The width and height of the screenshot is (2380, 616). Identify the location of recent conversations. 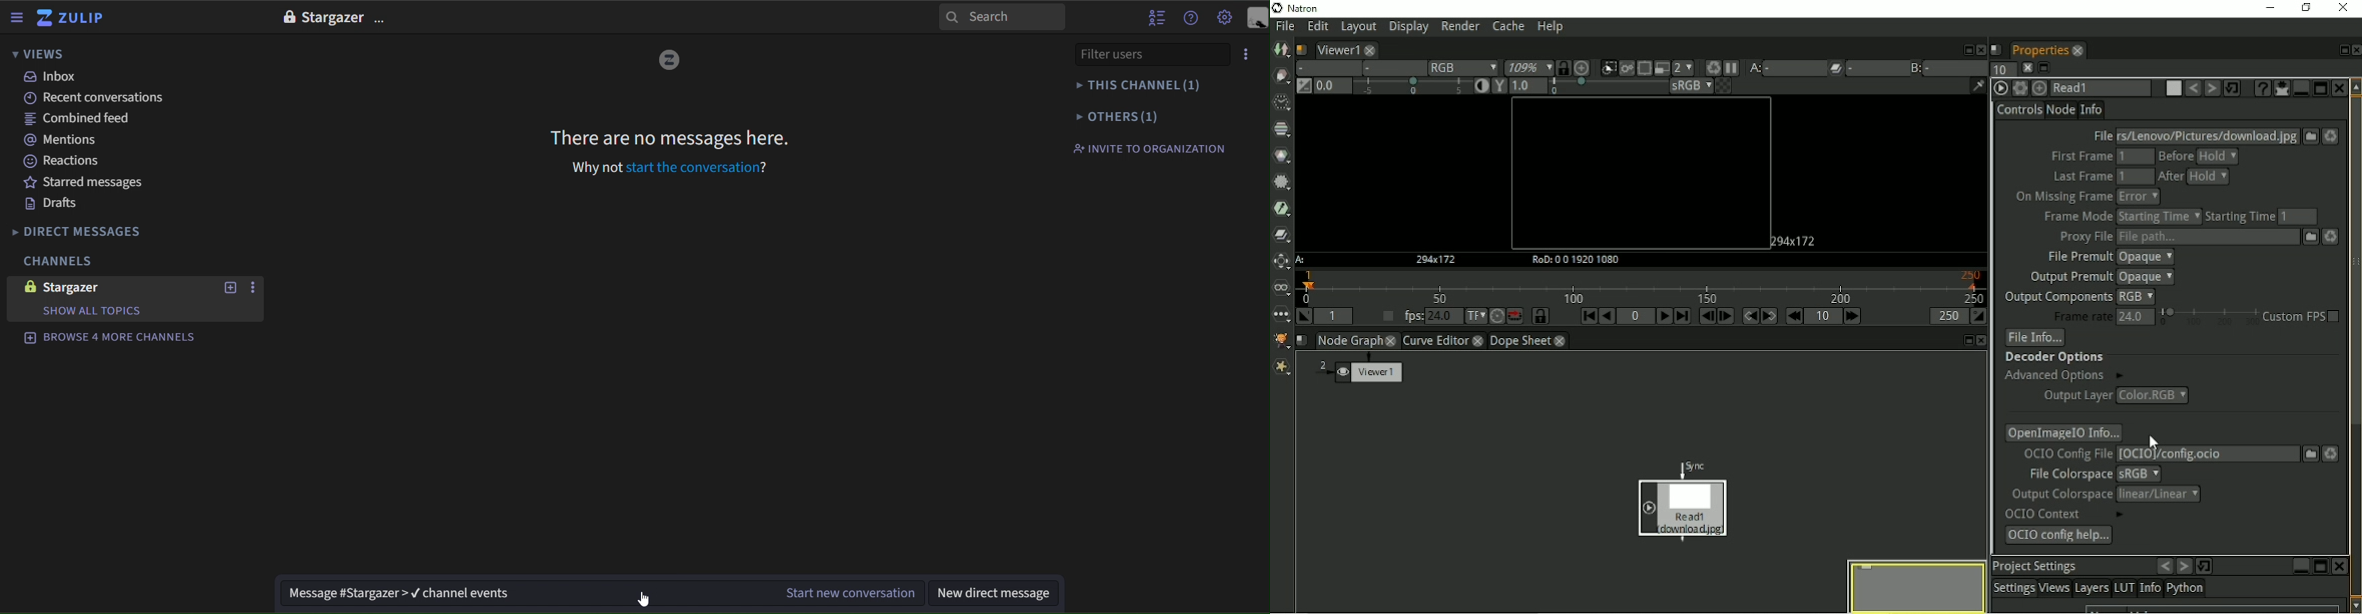
(99, 98).